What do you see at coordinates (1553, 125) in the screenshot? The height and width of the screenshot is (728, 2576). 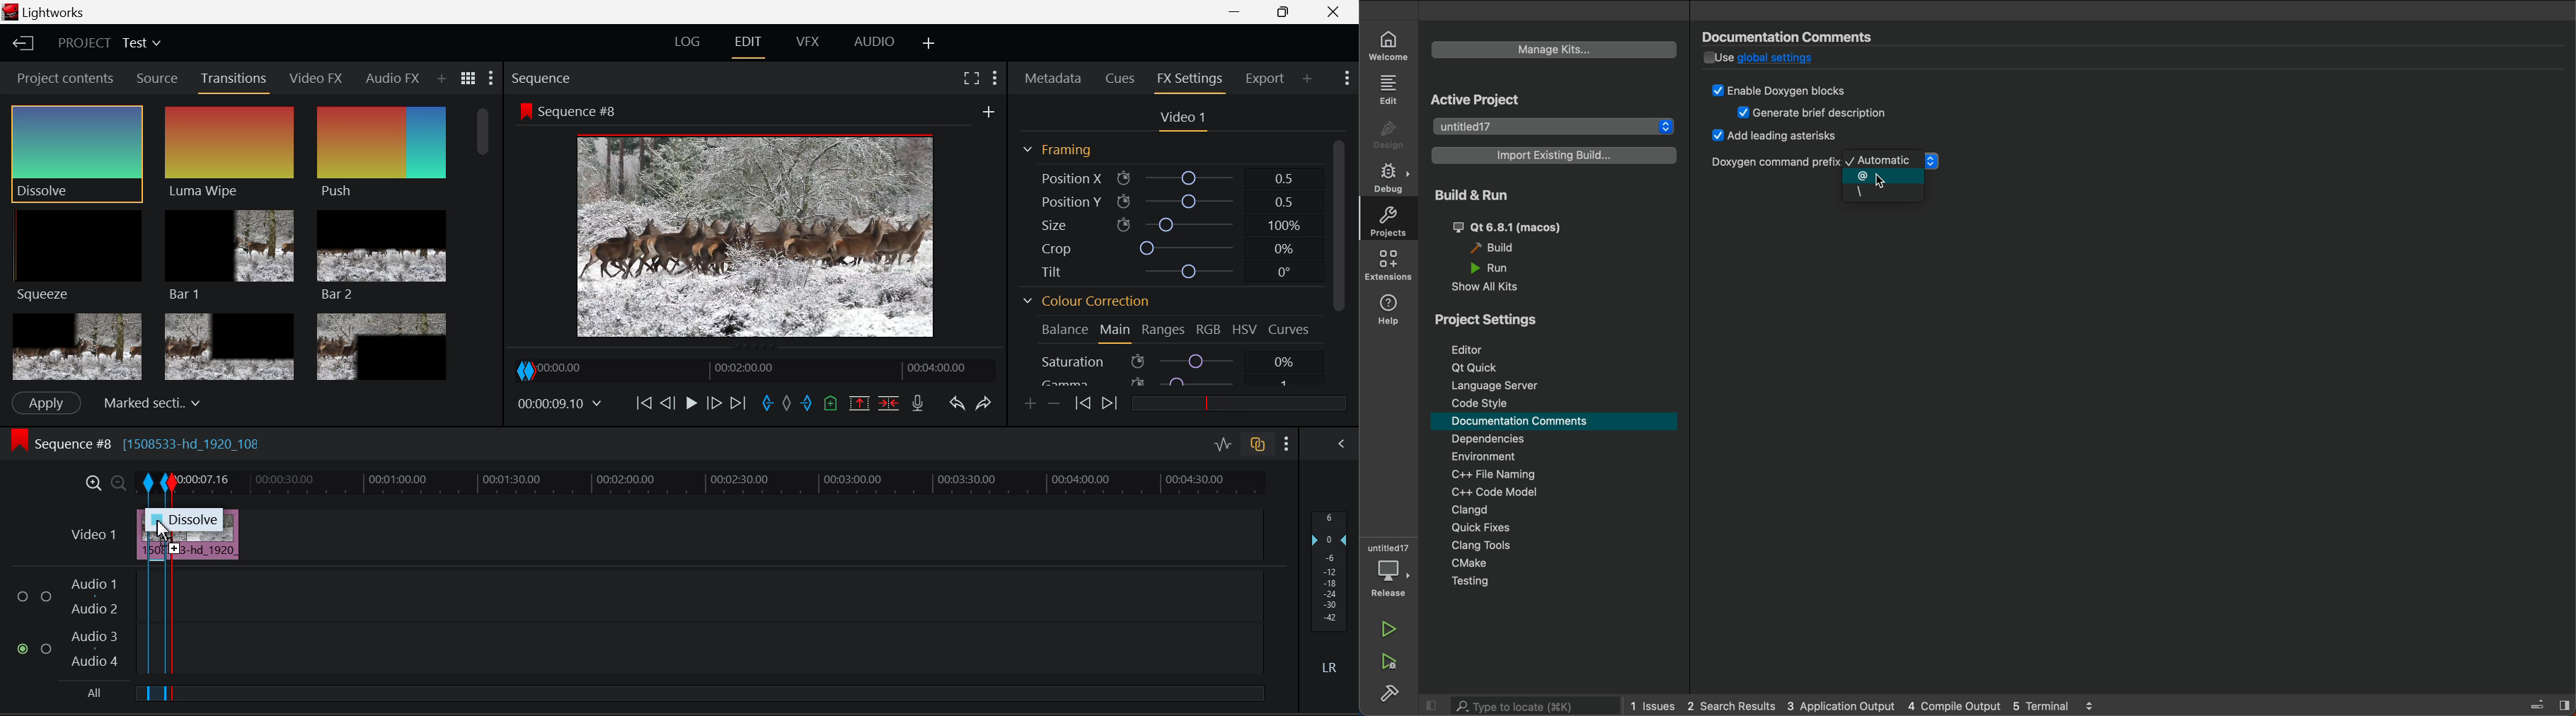 I see `project list` at bounding box center [1553, 125].